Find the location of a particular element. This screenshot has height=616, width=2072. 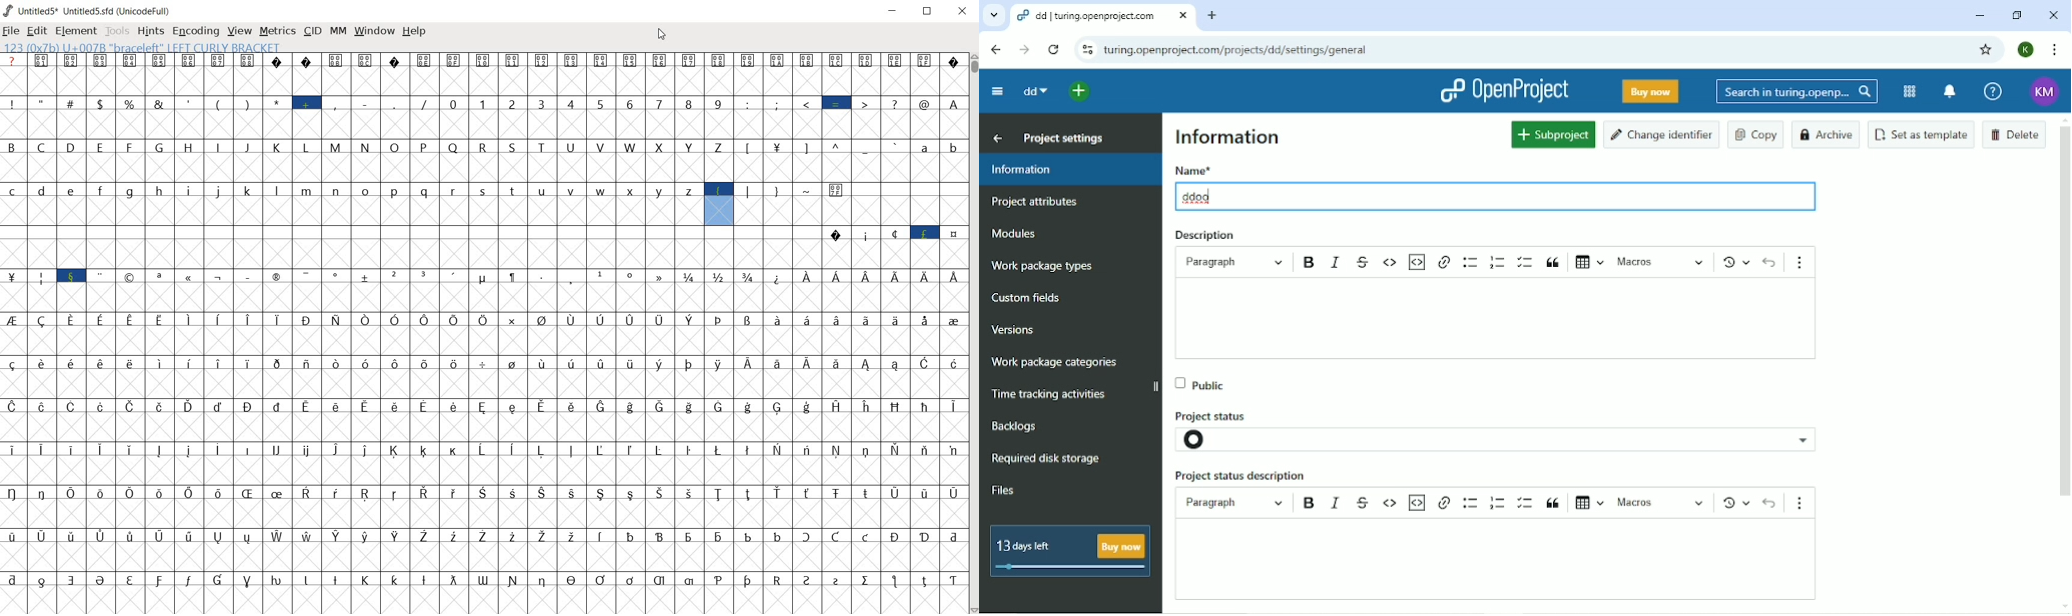

Back is located at coordinates (995, 138).